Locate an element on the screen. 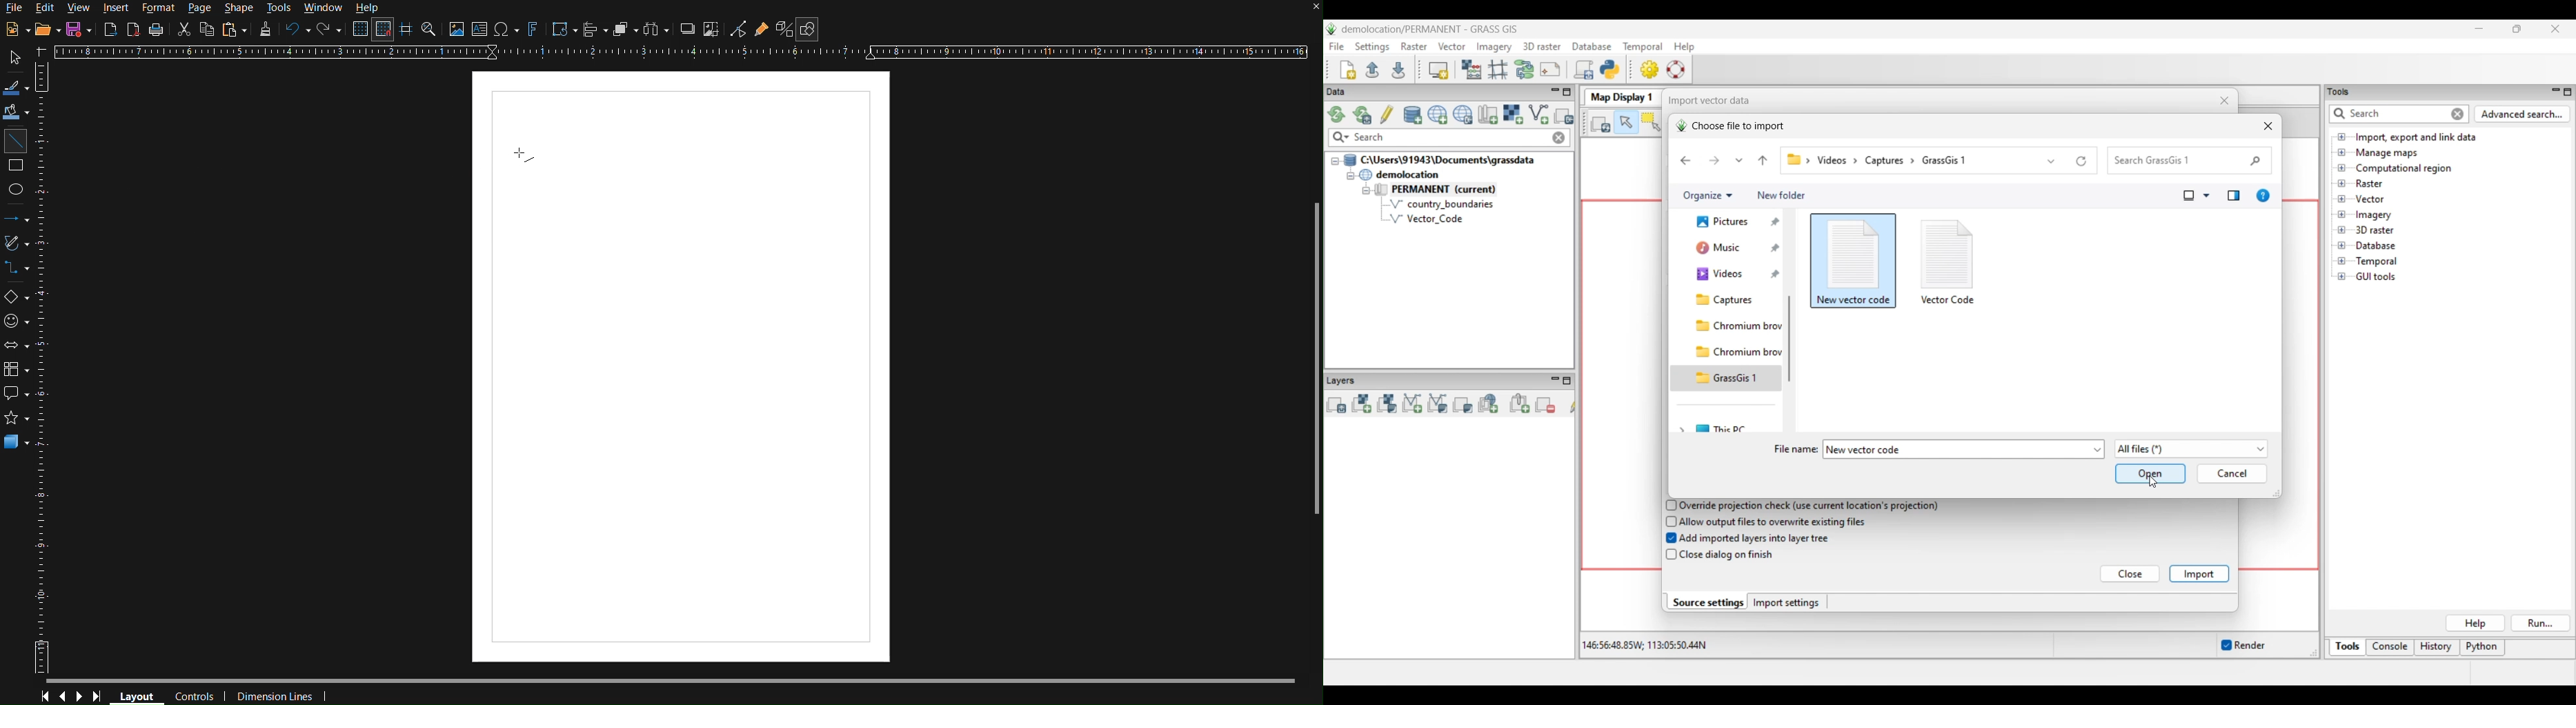 This screenshot has width=2576, height=728. Insert special characters is located at coordinates (506, 30).